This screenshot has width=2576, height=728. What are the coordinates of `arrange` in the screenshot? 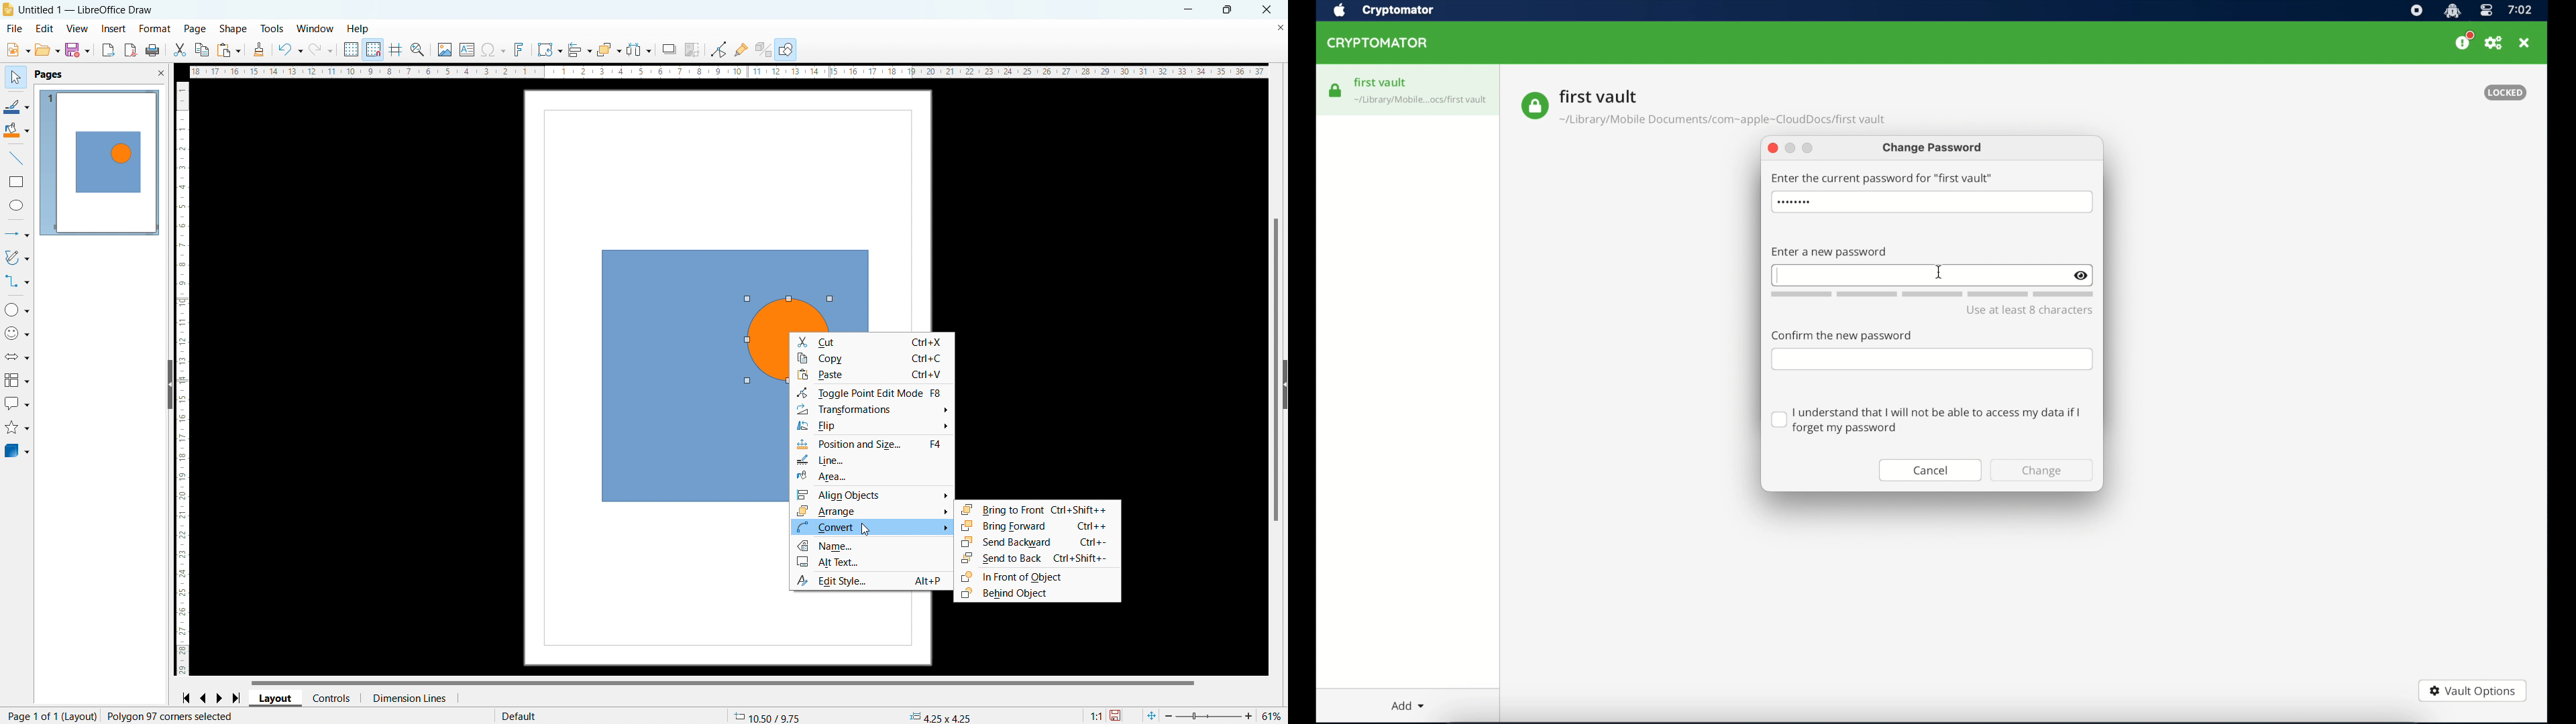 It's located at (870, 510).